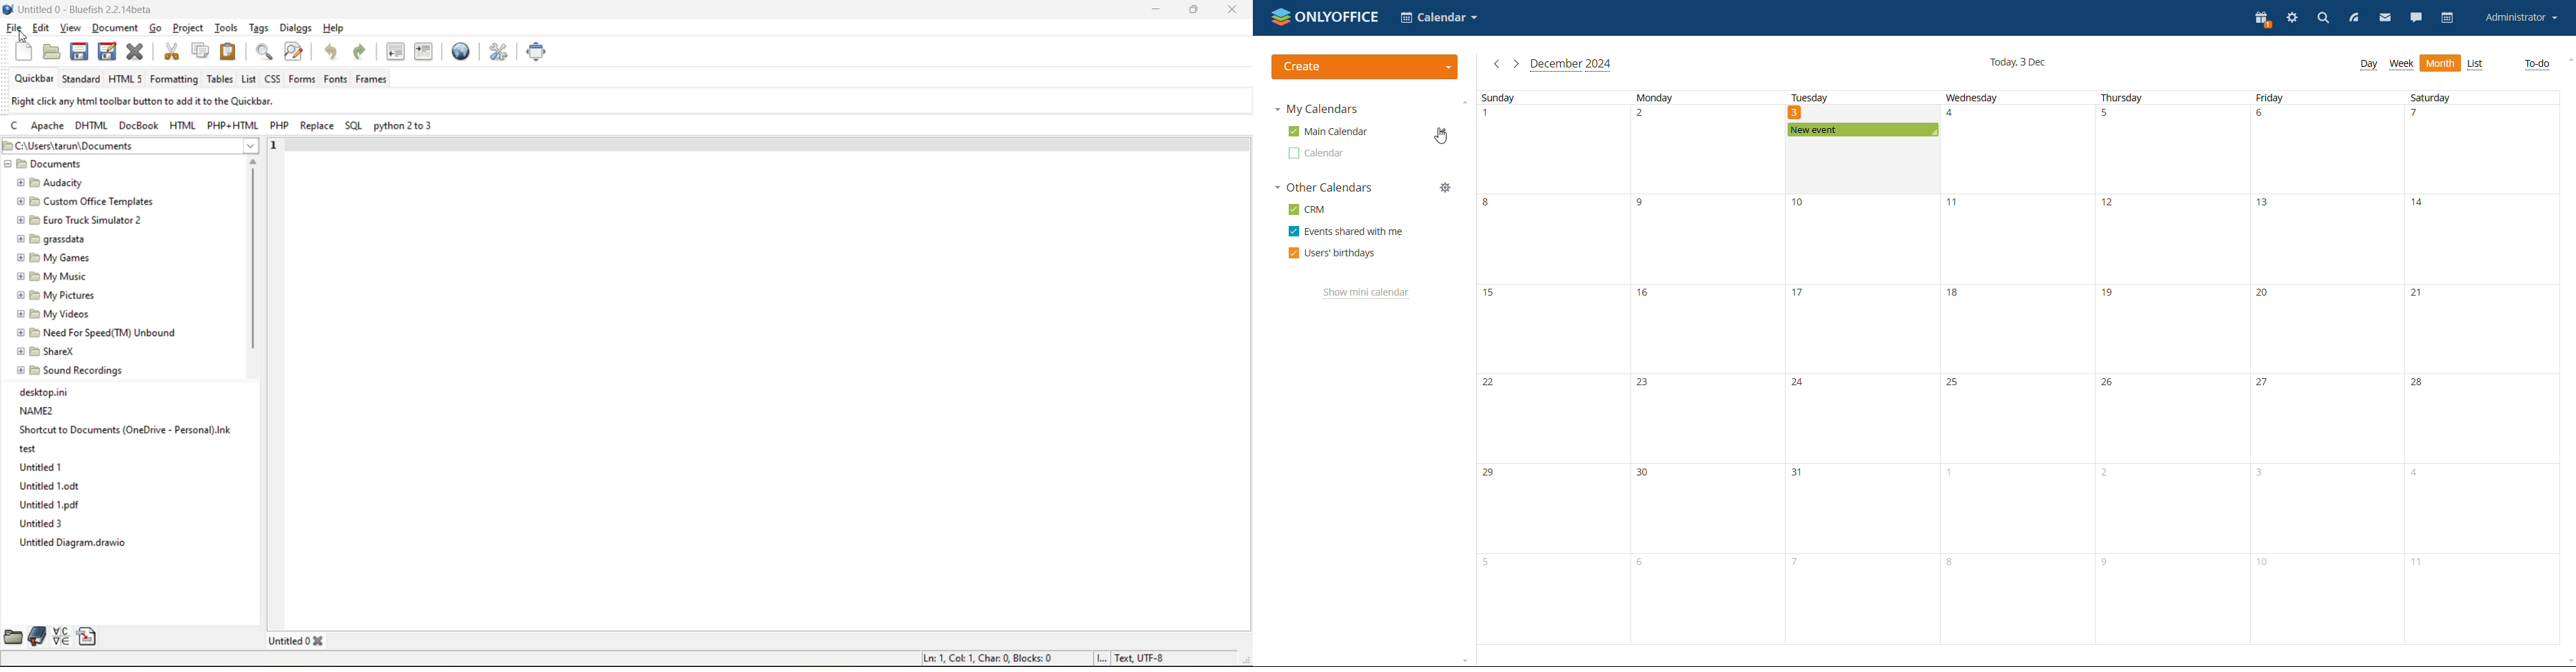 This screenshot has width=2576, height=672. Describe the element at coordinates (1160, 8) in the screenshot. I see `minimize` at that location.